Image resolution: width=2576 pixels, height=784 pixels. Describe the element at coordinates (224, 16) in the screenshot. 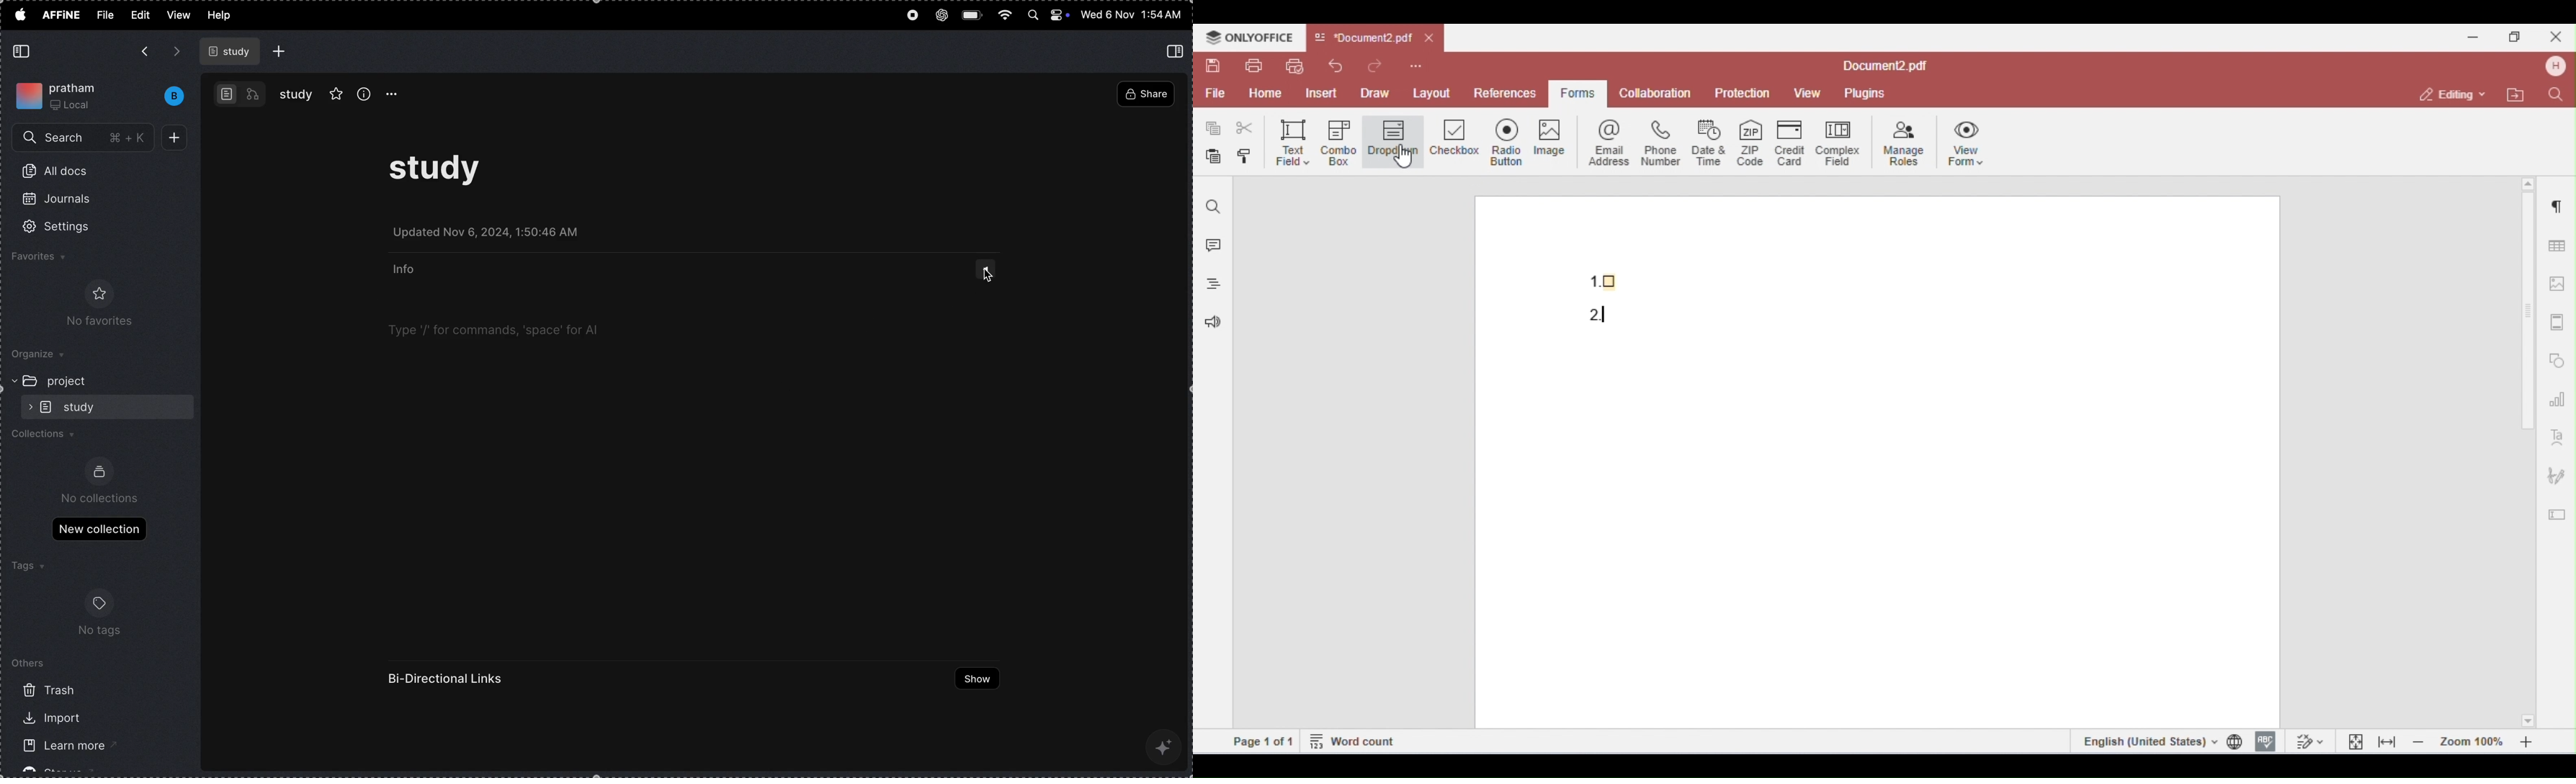

I see `help` at that location.